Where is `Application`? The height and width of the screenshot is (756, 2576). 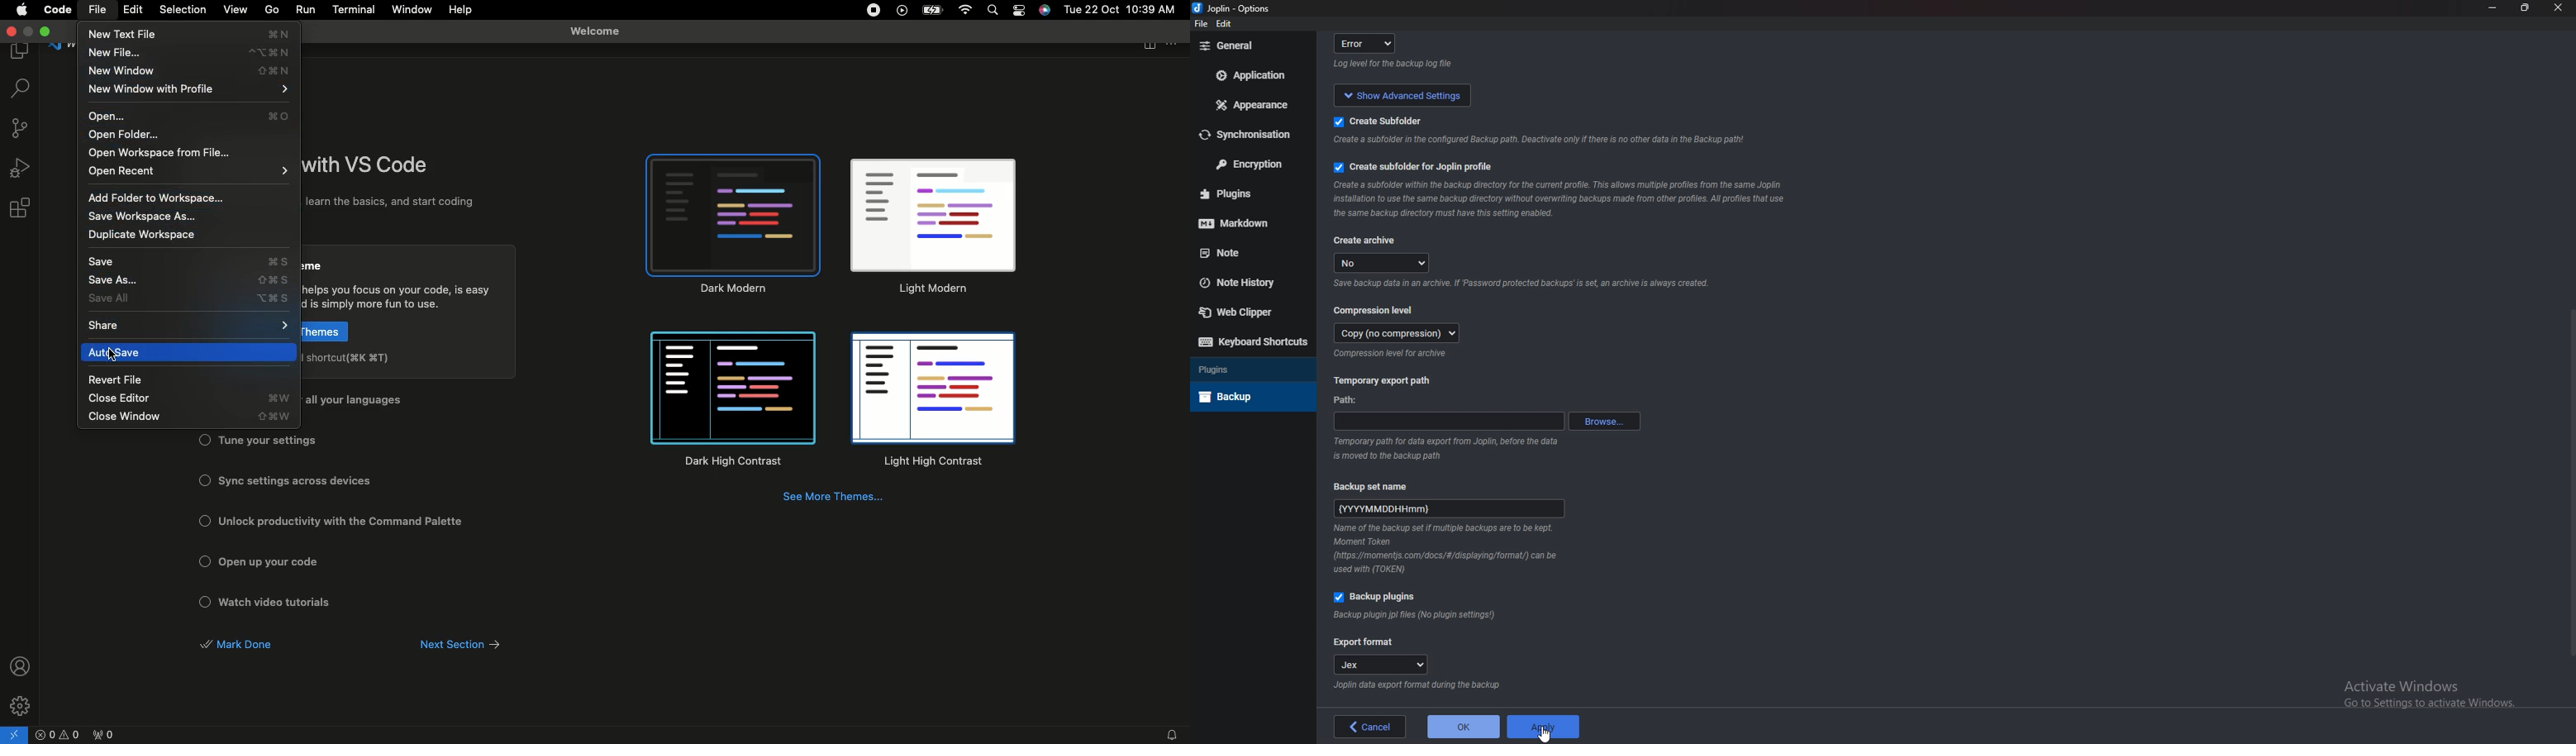 Application is located at coordinates (1254, 75).